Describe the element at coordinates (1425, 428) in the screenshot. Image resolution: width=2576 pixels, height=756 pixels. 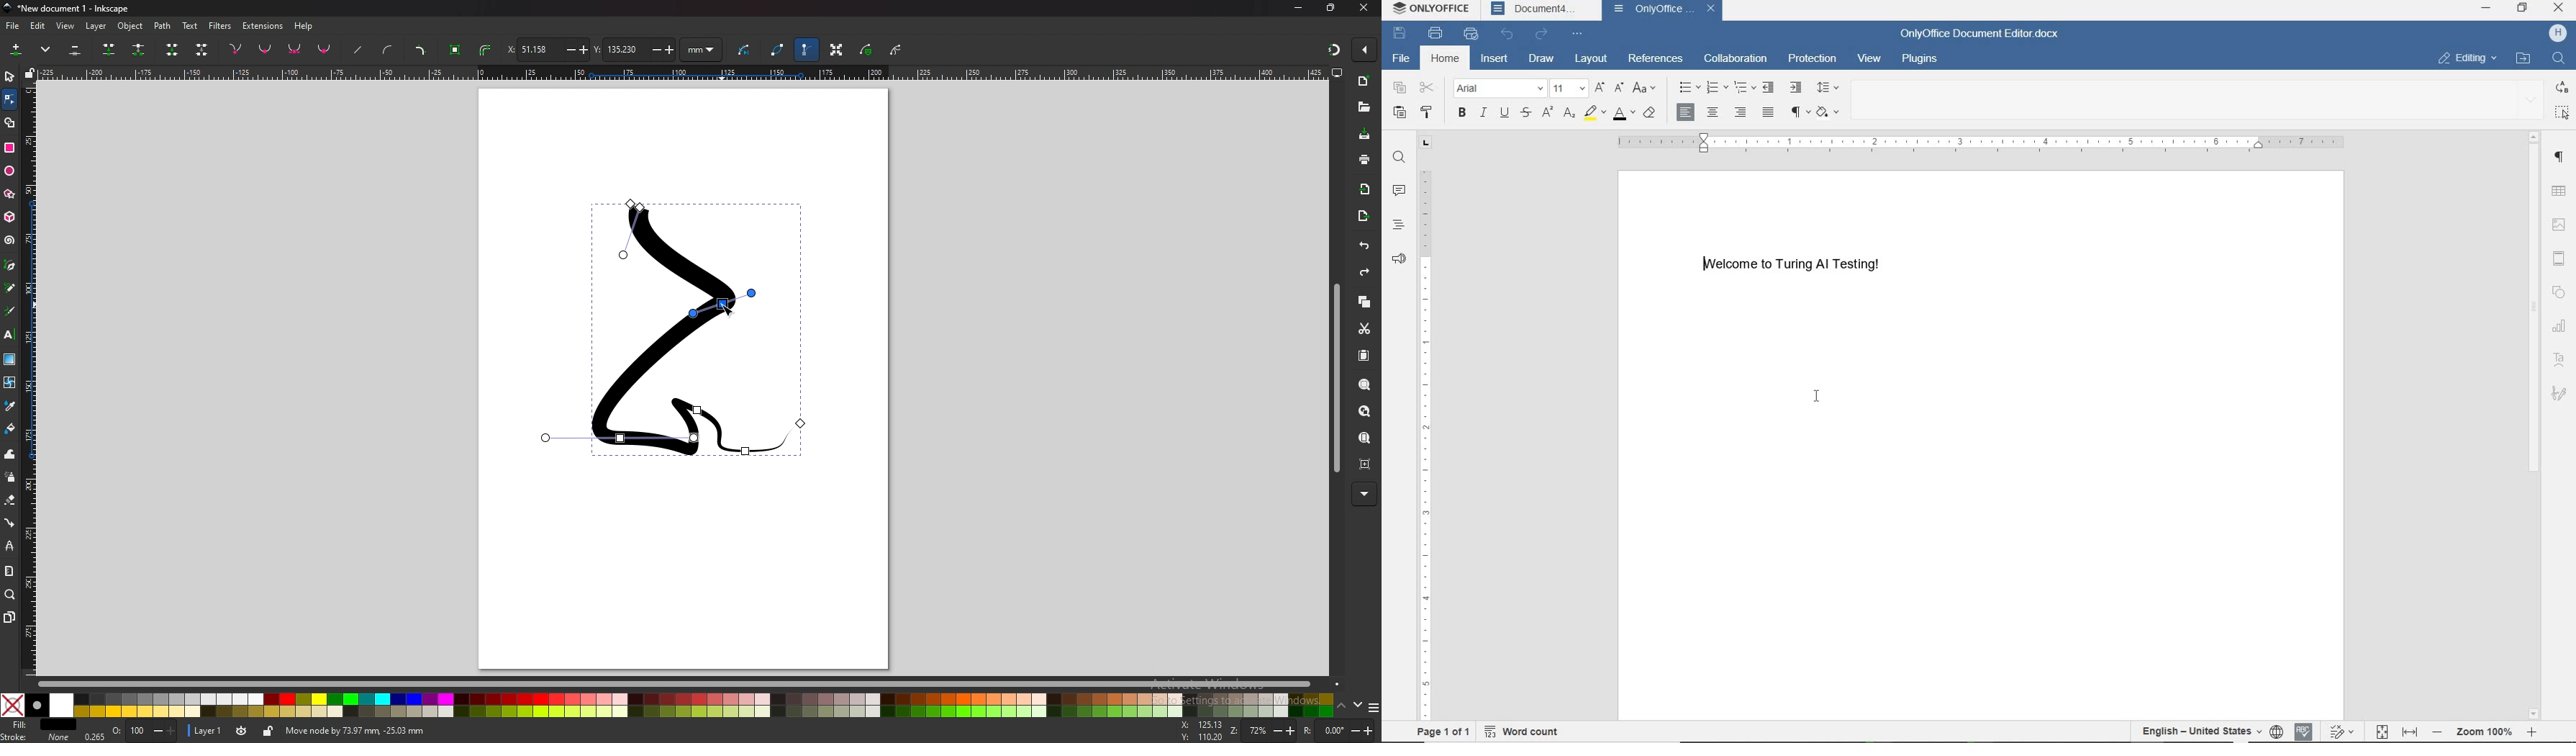
I see `ruler` at that location.